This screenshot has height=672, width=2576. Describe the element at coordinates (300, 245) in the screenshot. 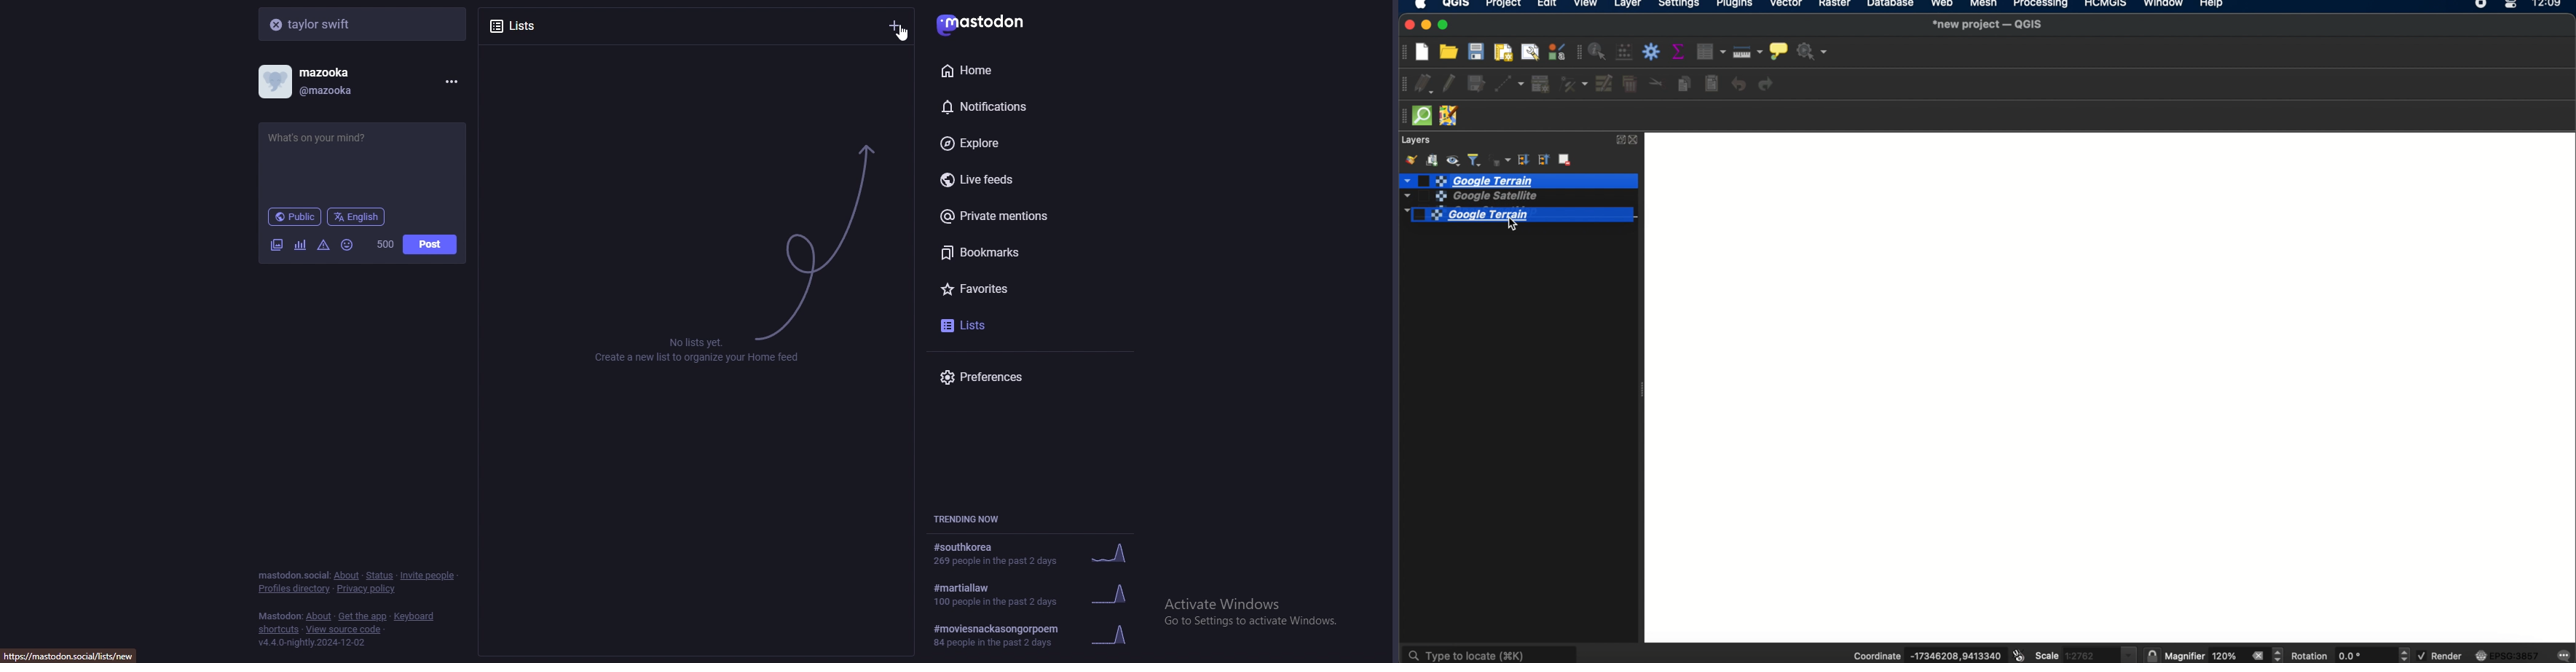

I see `poll` at that location.